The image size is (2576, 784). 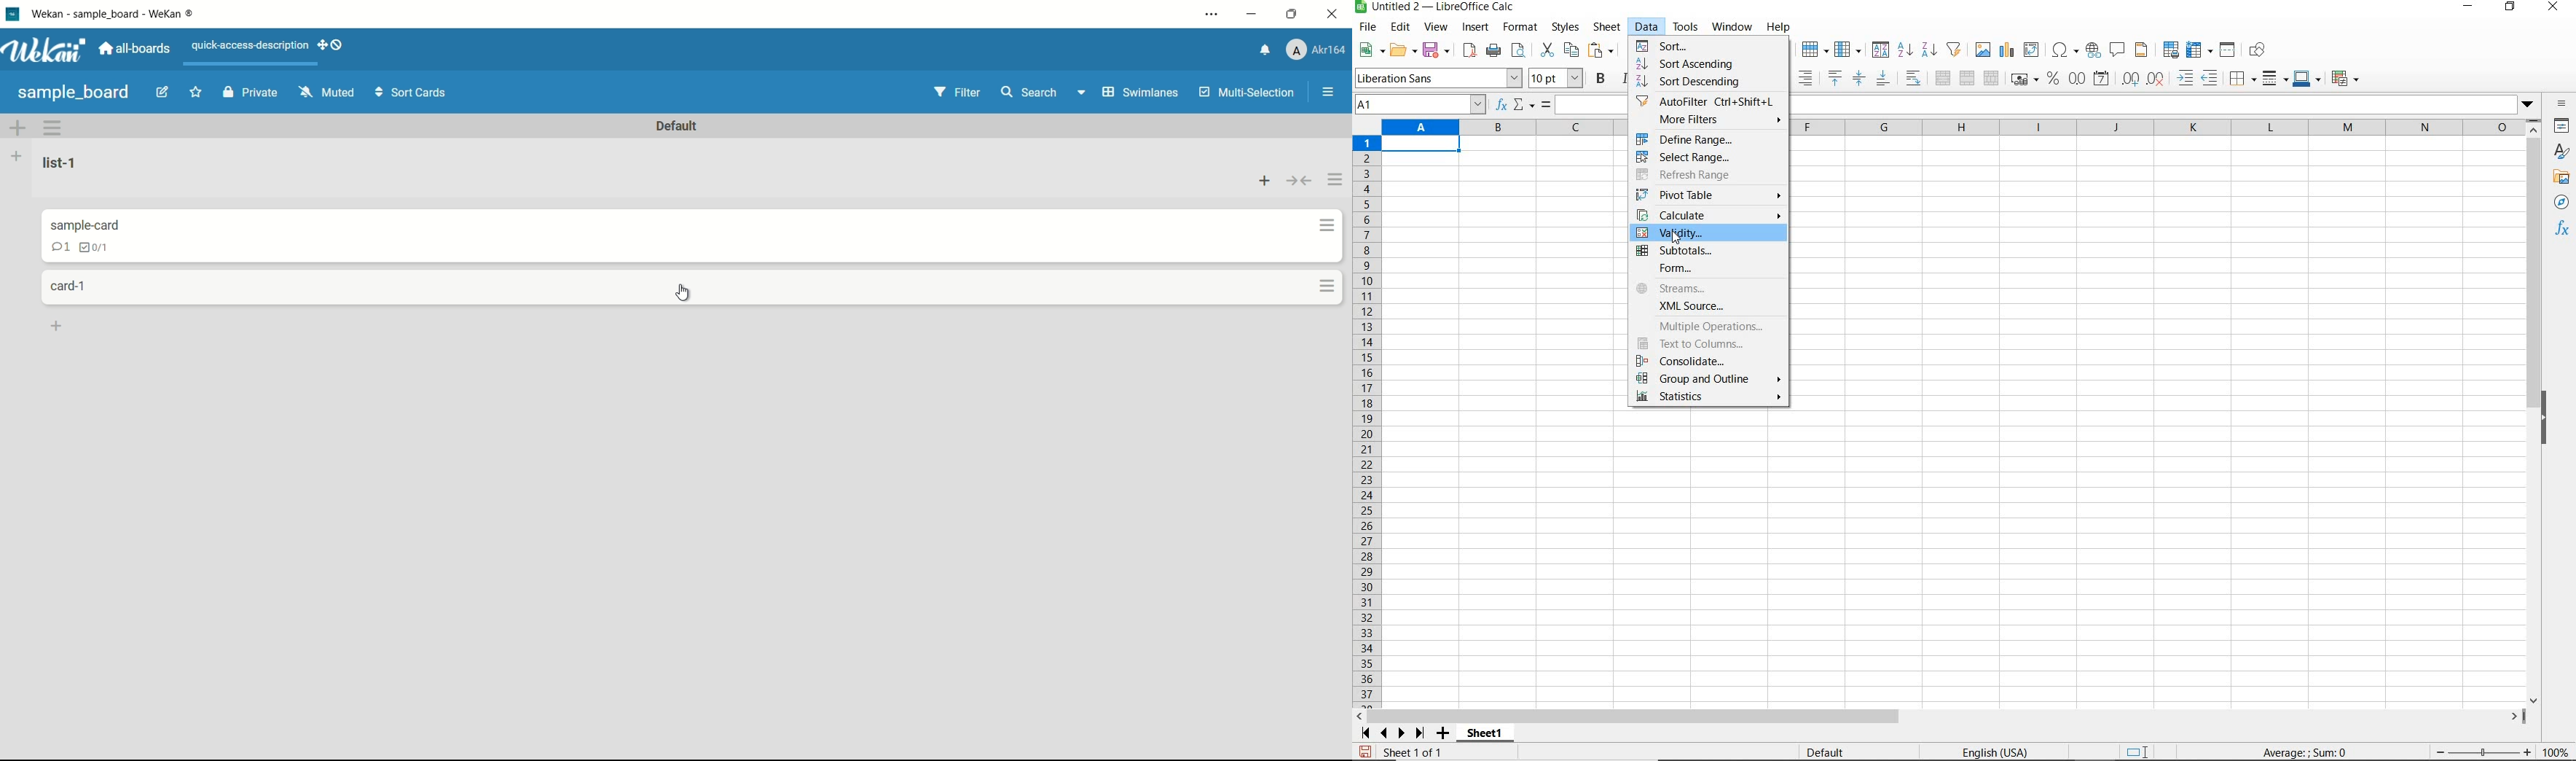 What do you see at coordinates (68, 287) in the screenshot?
I see `card-1` at bounding box center [68, 287].